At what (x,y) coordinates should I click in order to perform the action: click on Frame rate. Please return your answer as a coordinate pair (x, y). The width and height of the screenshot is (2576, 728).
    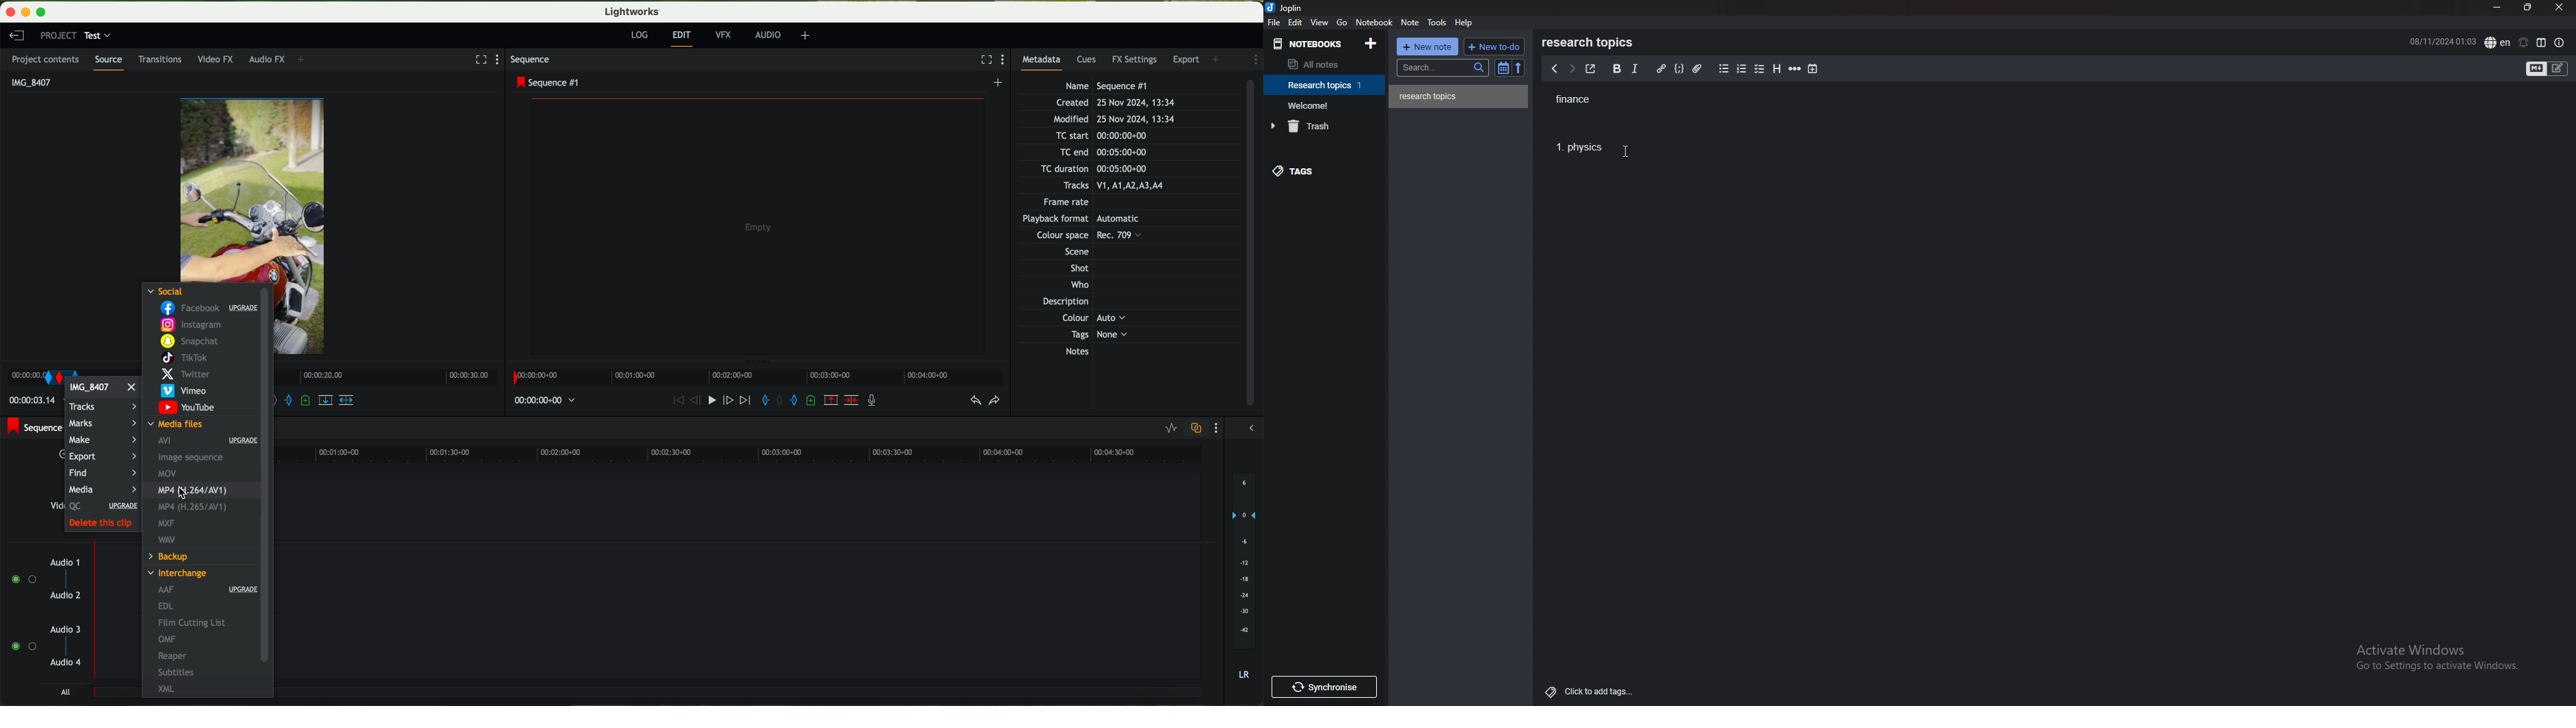
    Looking at the image, I should click on (1069, 204).